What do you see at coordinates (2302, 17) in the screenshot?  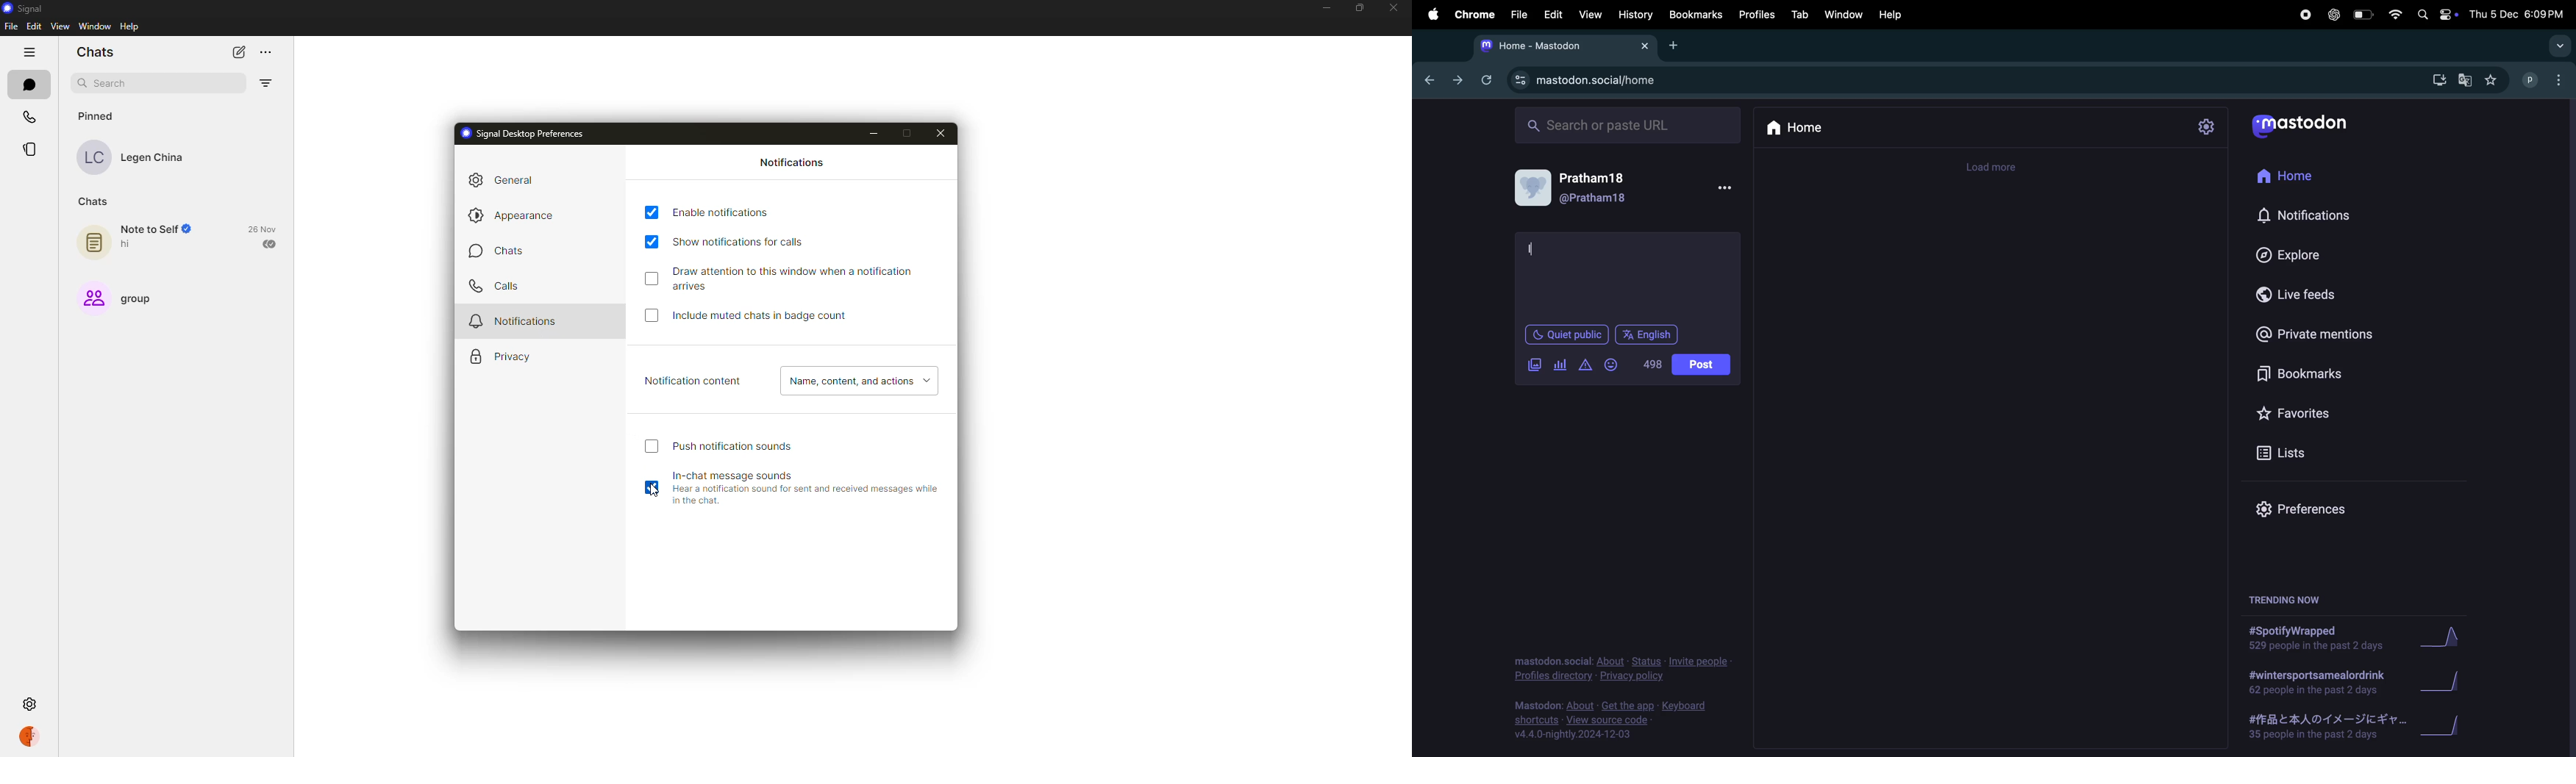 I see `record` at bounding box center [2302, 17].